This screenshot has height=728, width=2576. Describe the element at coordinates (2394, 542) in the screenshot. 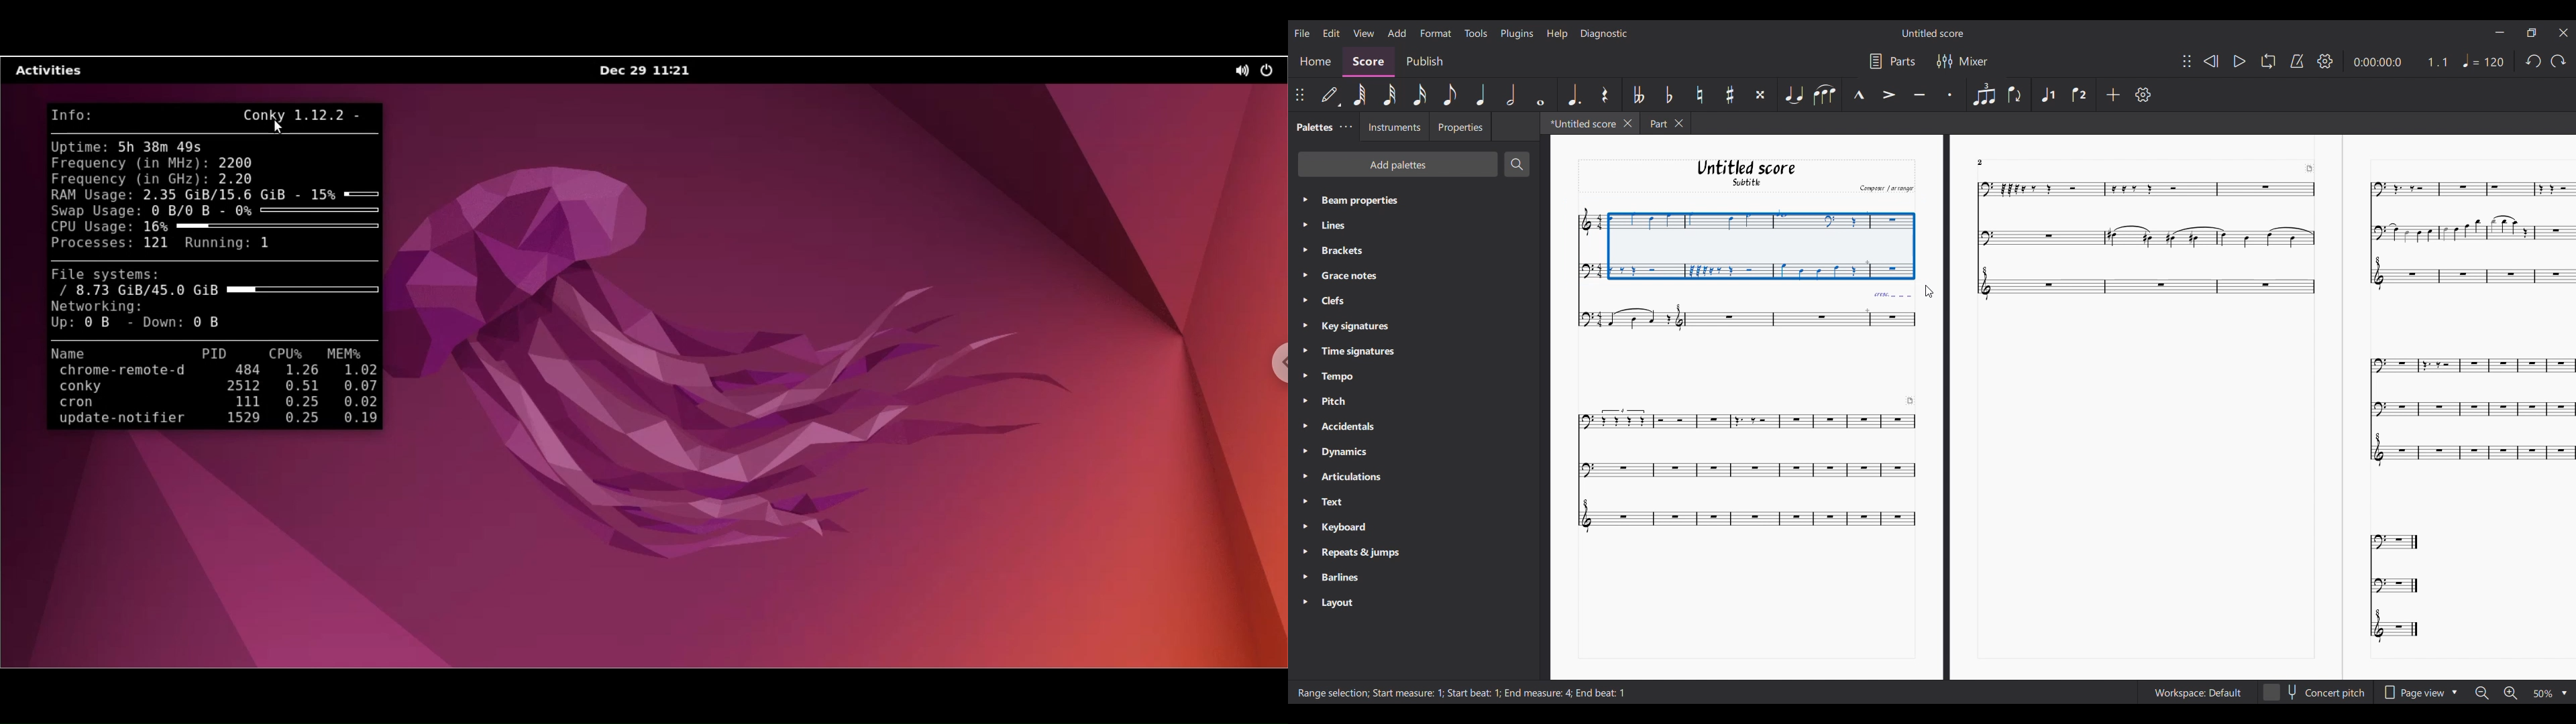

I see `` at that location.